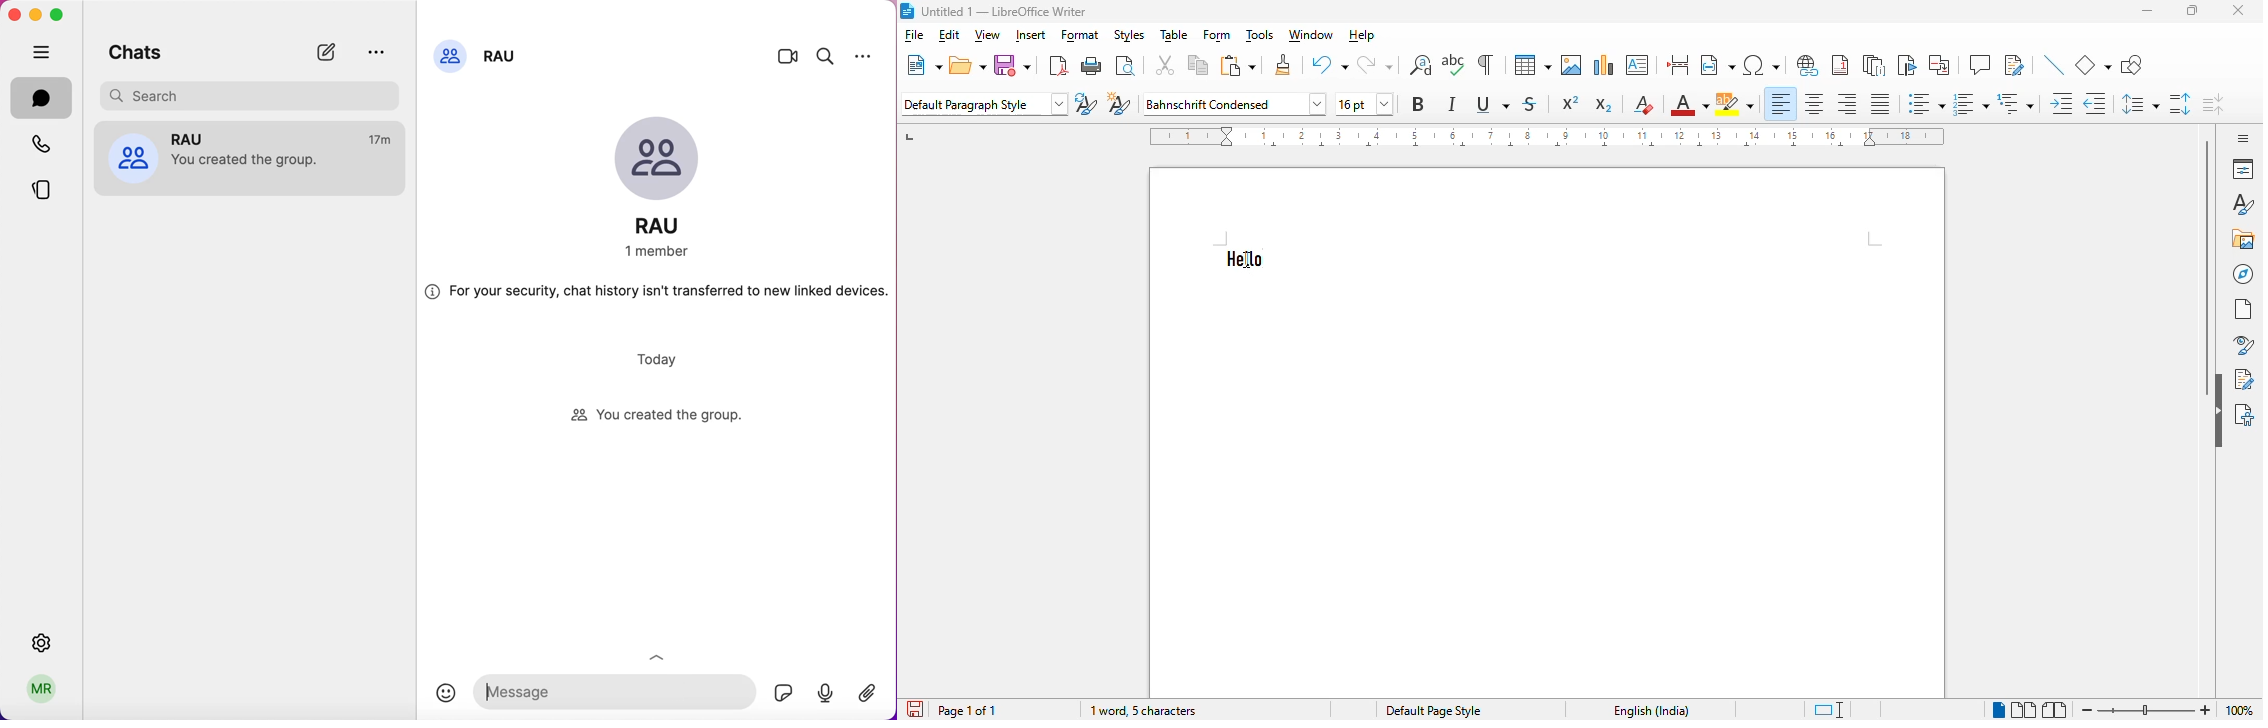 Image resolution: width=2268 pixels, height=728 pixels. Describe the element at coordinates (667, 416) in the screenshot. I see `you created the group` at that location.